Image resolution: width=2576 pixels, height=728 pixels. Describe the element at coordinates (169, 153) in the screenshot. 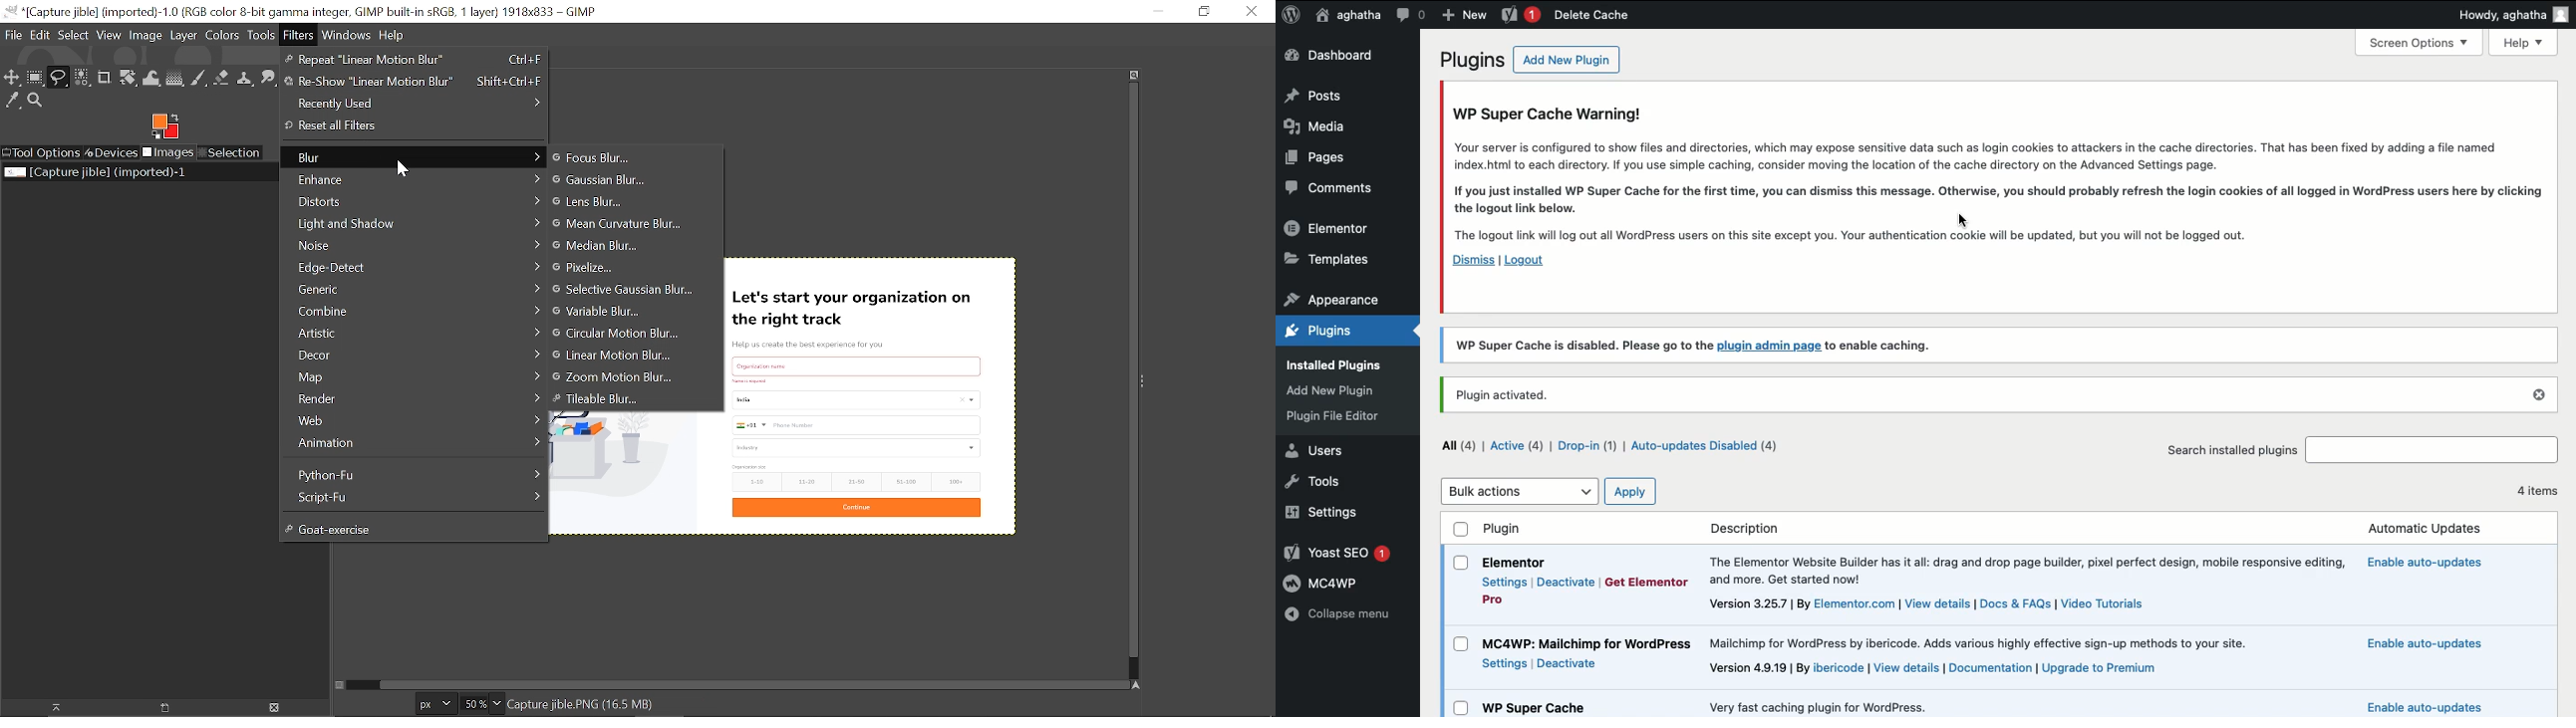

I see `Images` at that location.